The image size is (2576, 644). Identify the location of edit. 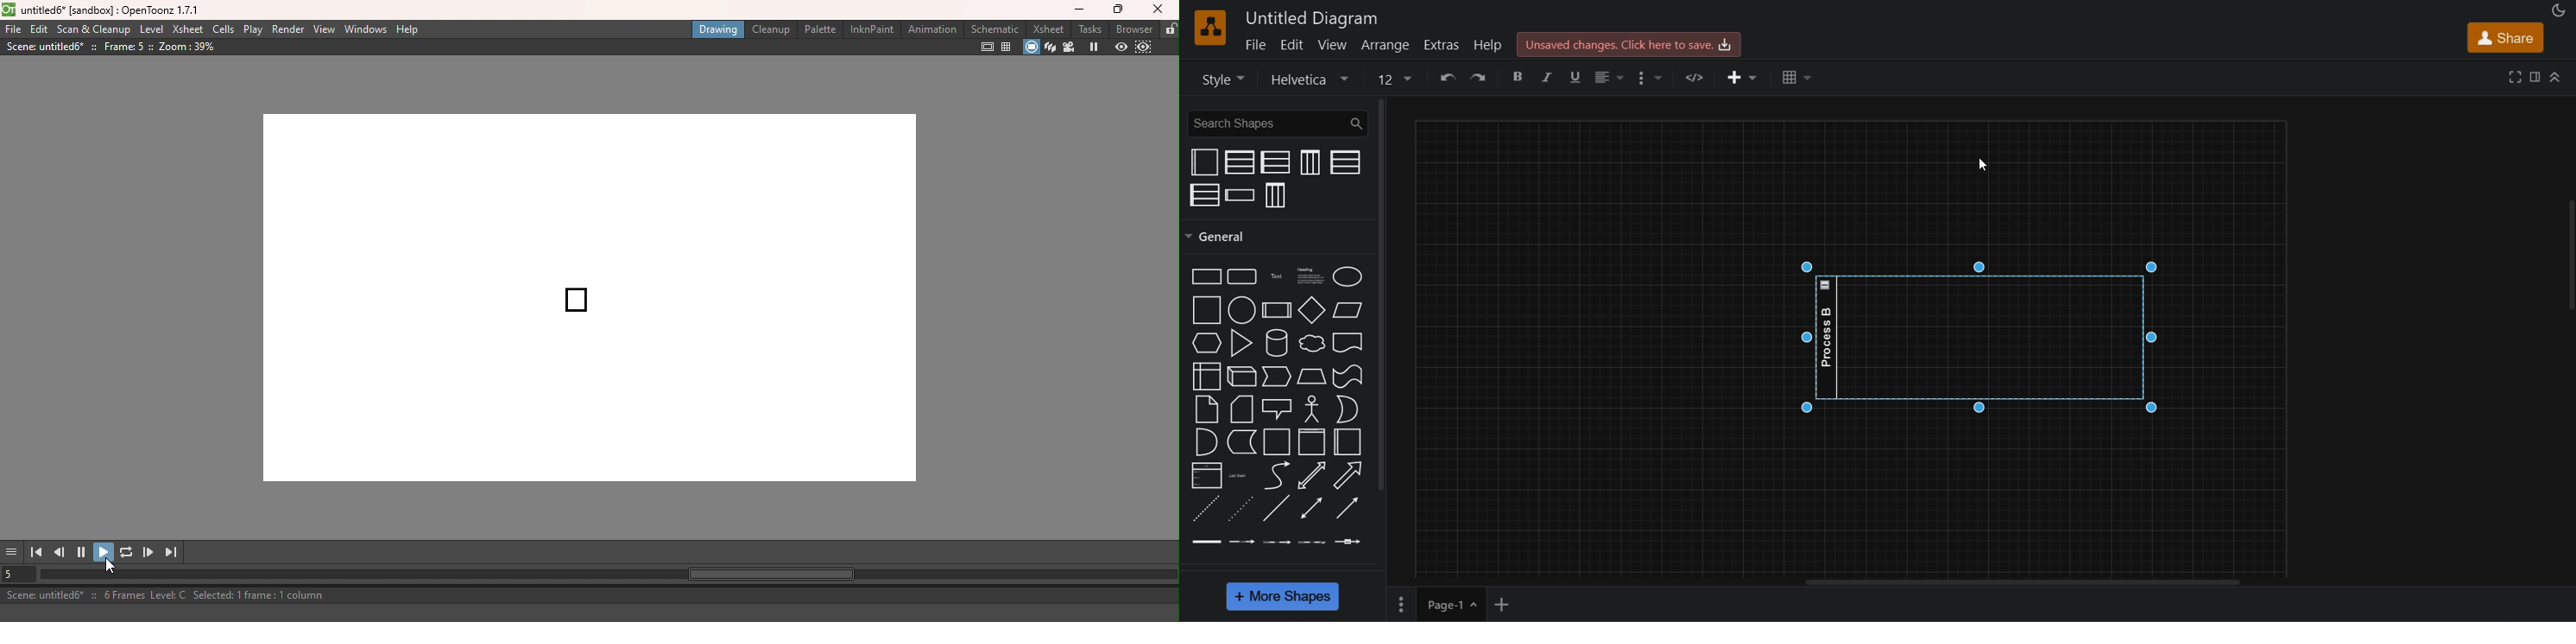
(1291, 44).